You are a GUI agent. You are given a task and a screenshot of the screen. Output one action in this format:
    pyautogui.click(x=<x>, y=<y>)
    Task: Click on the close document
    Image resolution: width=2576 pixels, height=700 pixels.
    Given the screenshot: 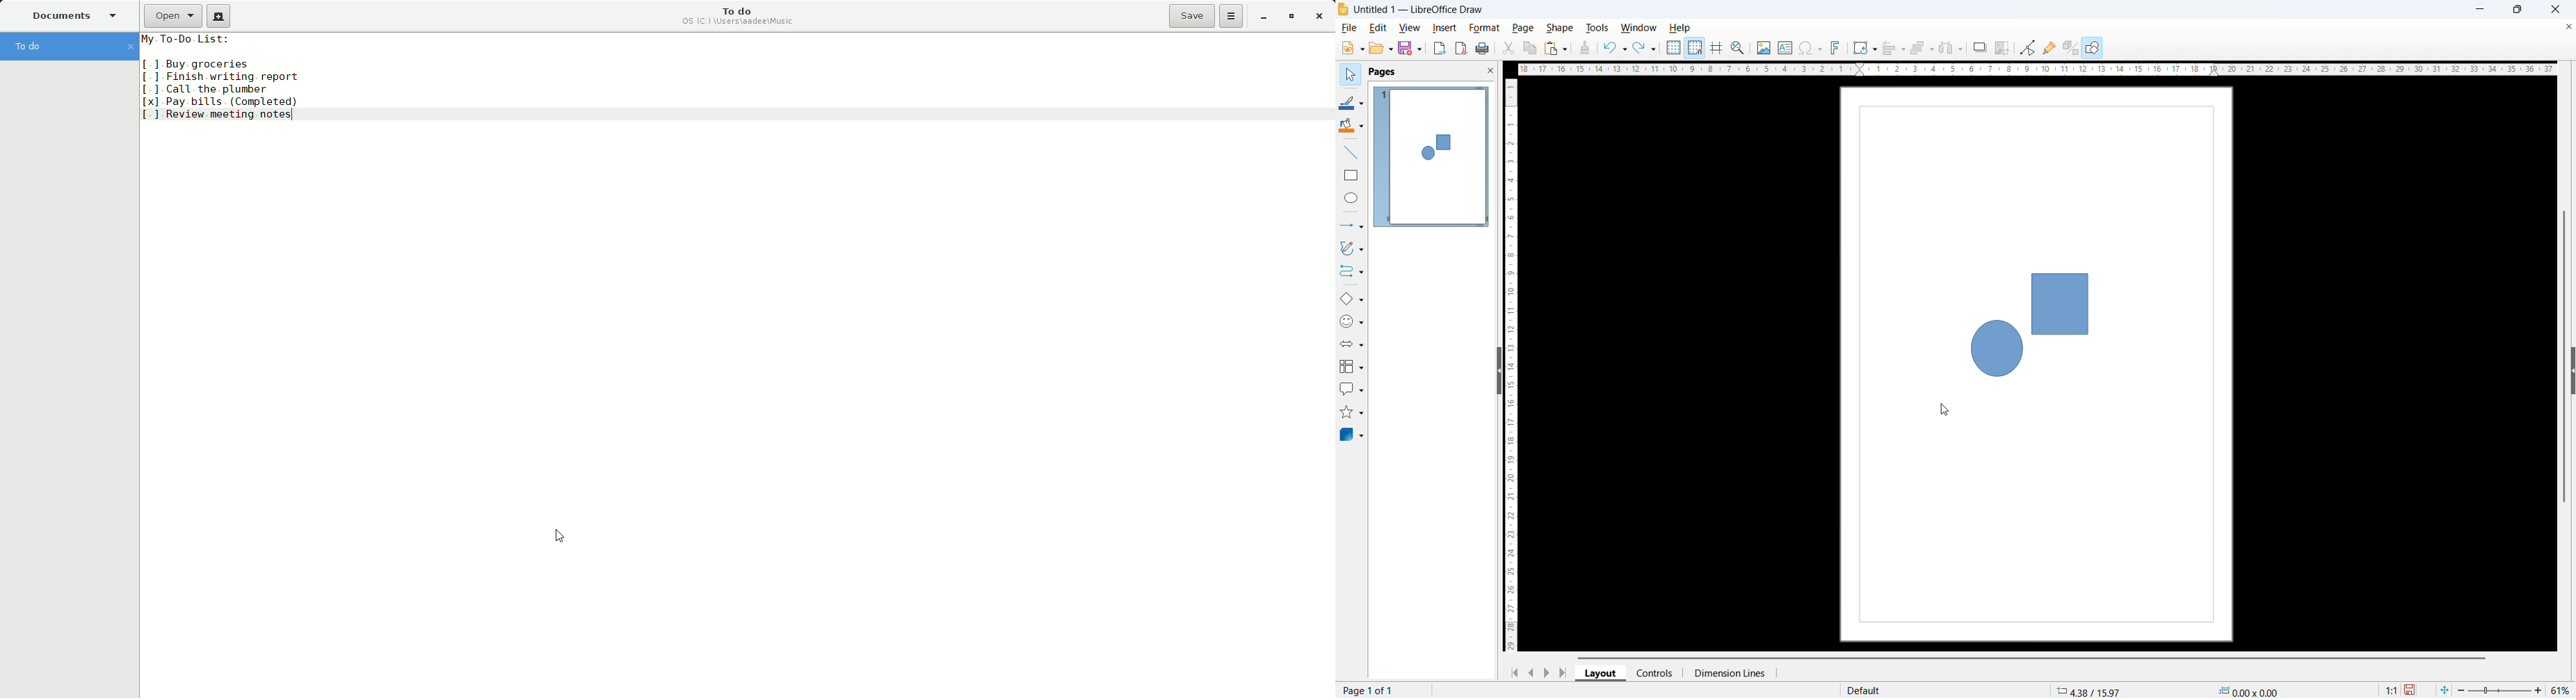 What is the action you would take?
    pyautogui.click(x=2569, y=26)
    